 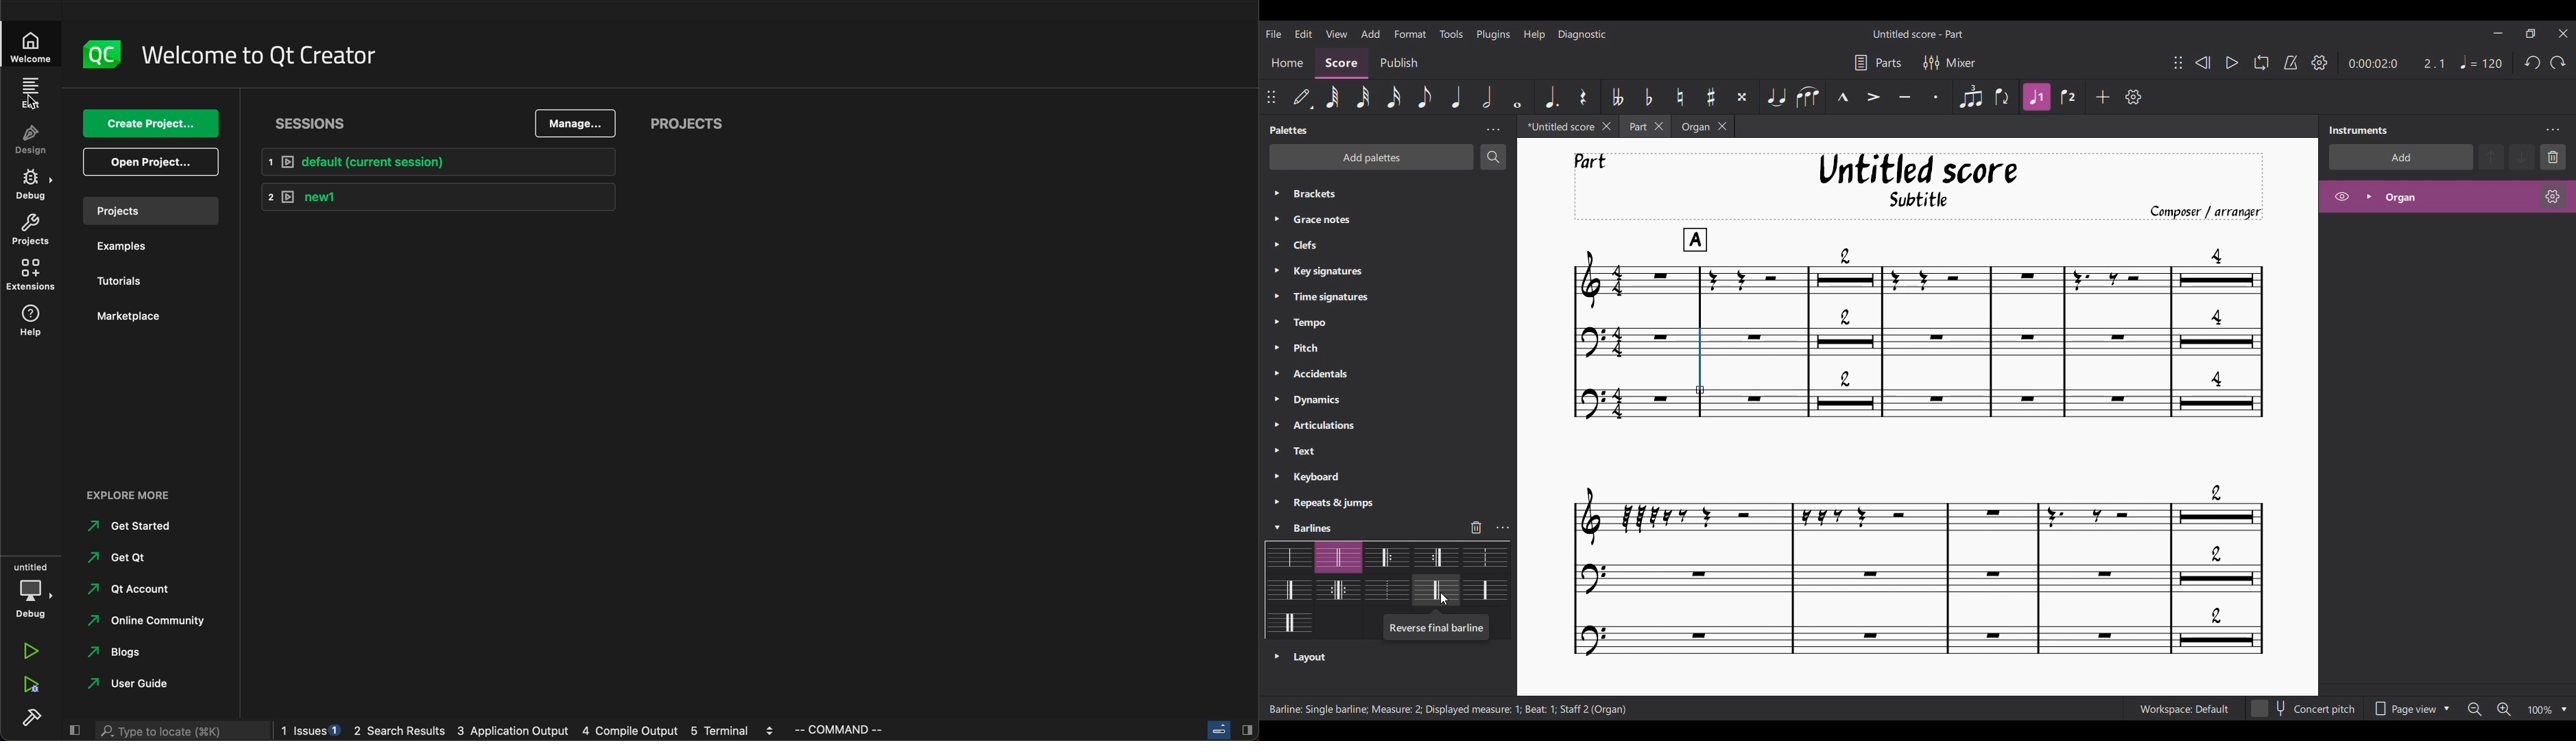 What do you see at coordinates (1302, 97) in the screenshot?
I see `Default` at bounding box center [1302, 97].